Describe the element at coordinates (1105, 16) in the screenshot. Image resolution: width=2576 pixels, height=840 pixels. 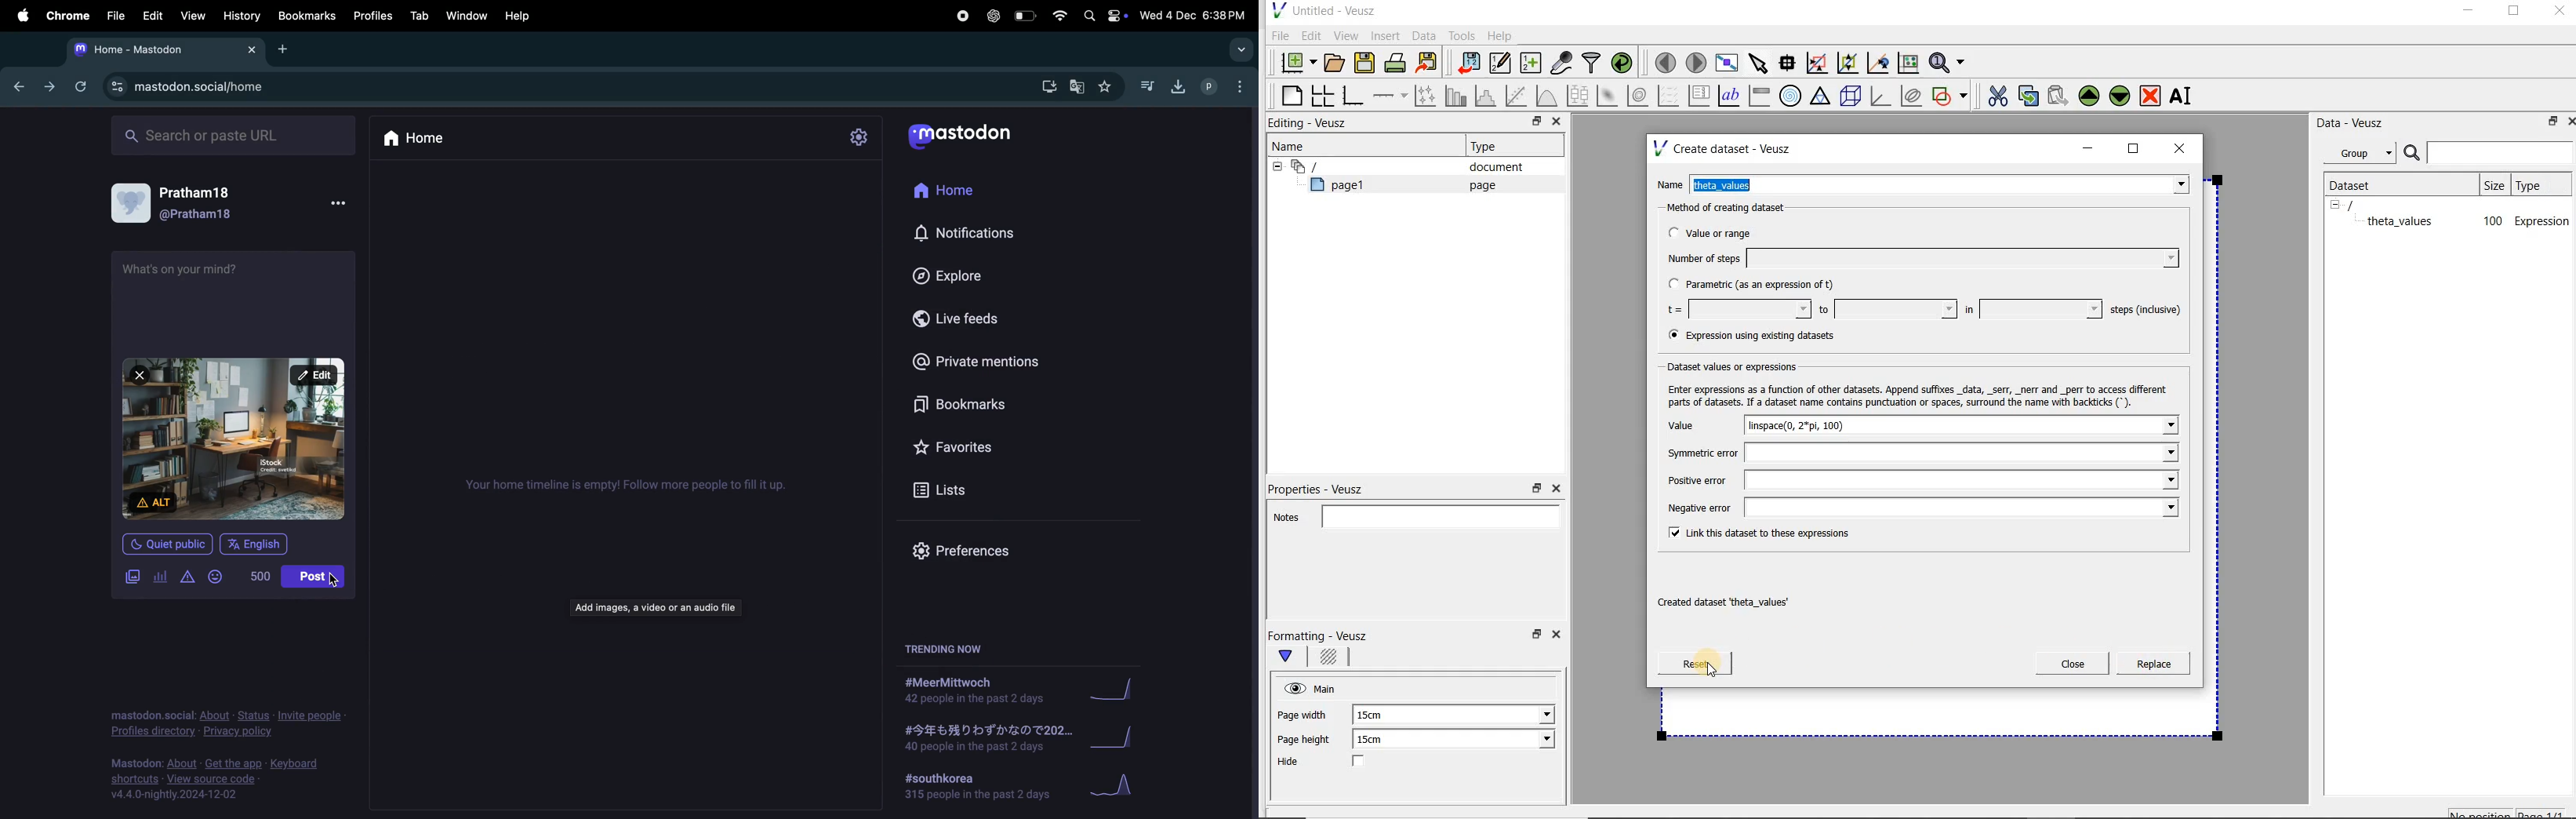
I see `apple widgets` at that location.